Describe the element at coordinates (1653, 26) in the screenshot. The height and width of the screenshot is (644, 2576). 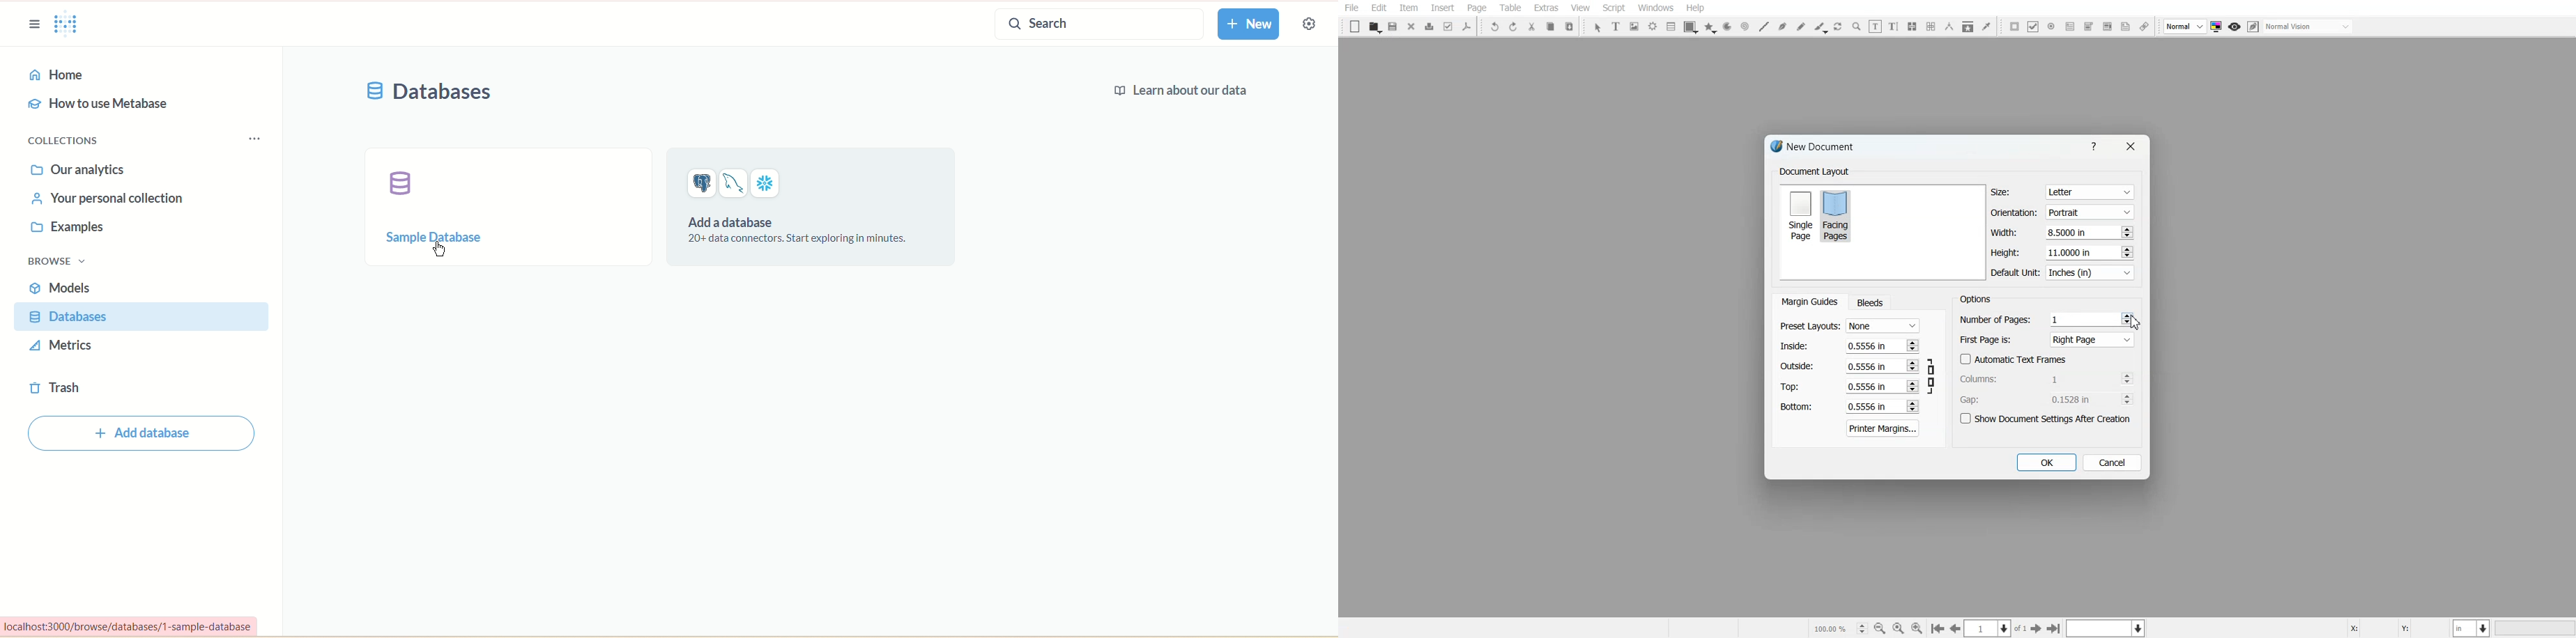
I see `Render Frame` at that location.